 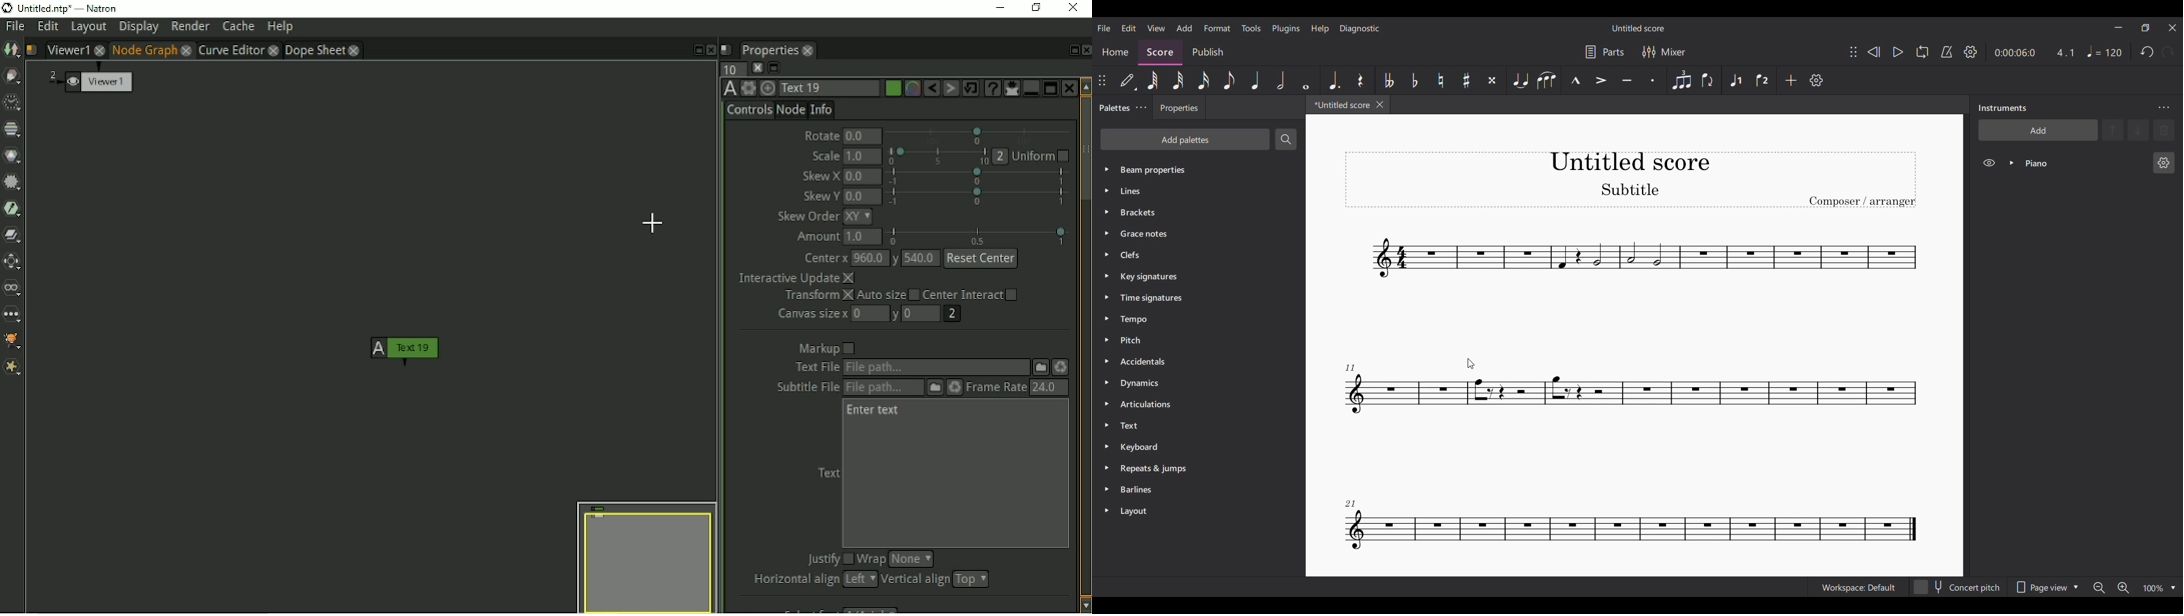 What do you see at coordinates (1472, 361) in the screenshot?
I see `Cursor position unchanged` at bounding box center [1472, 361].